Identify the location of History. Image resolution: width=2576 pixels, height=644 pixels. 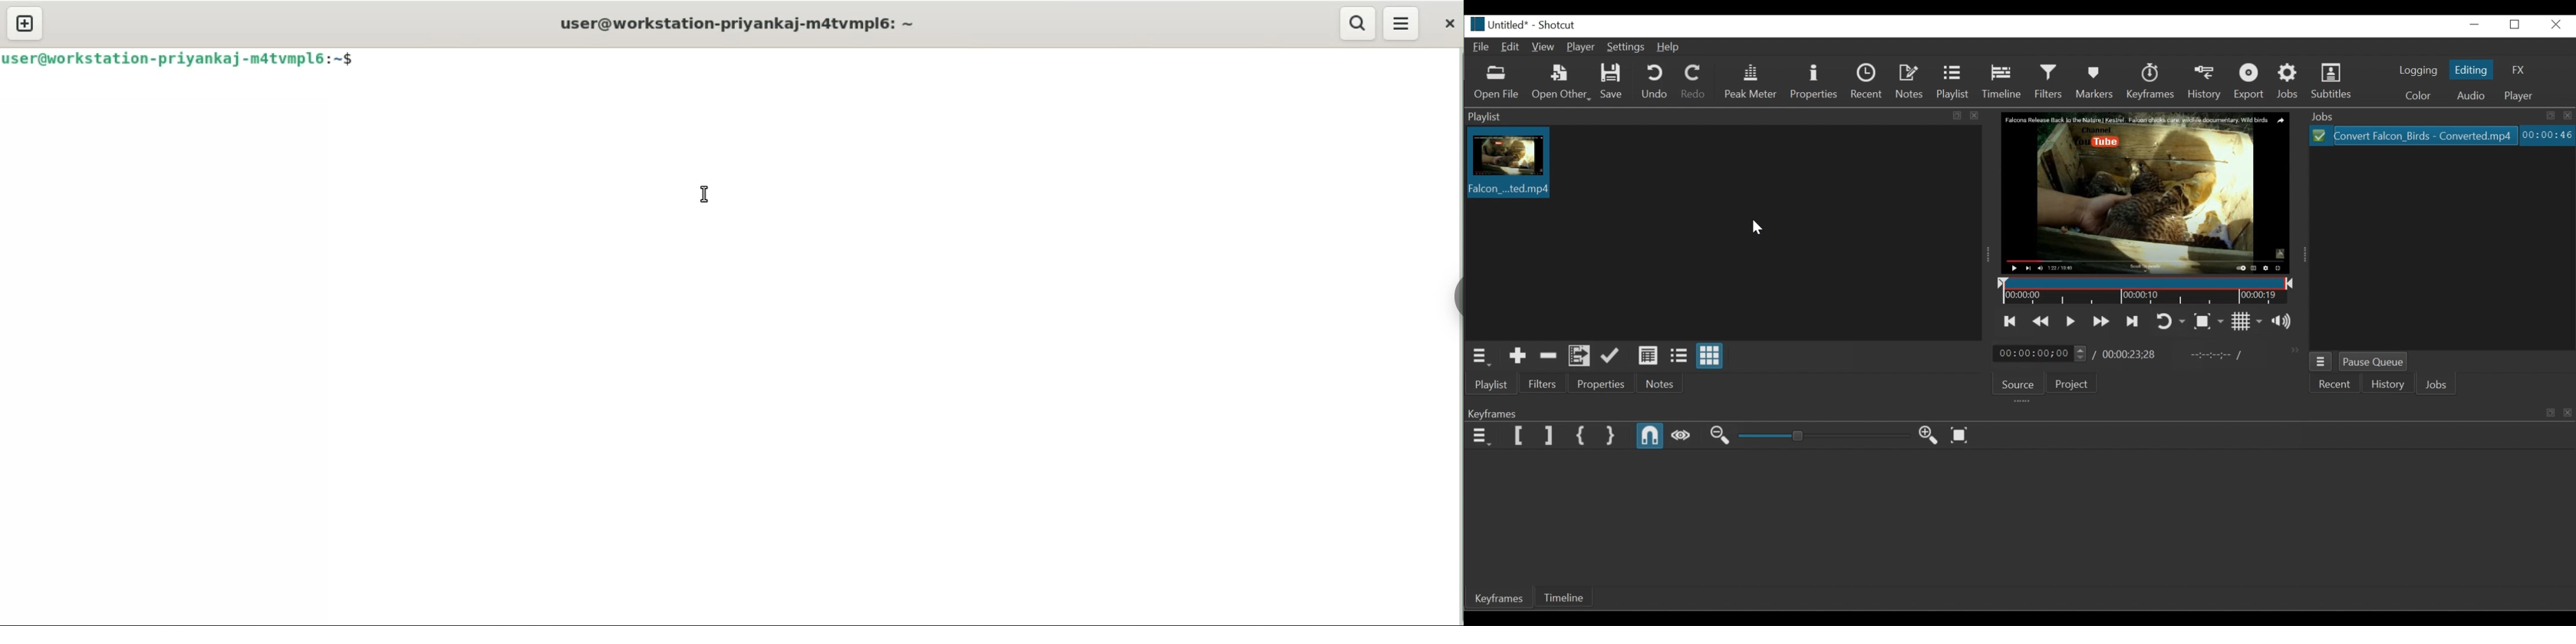
(2206, 83).